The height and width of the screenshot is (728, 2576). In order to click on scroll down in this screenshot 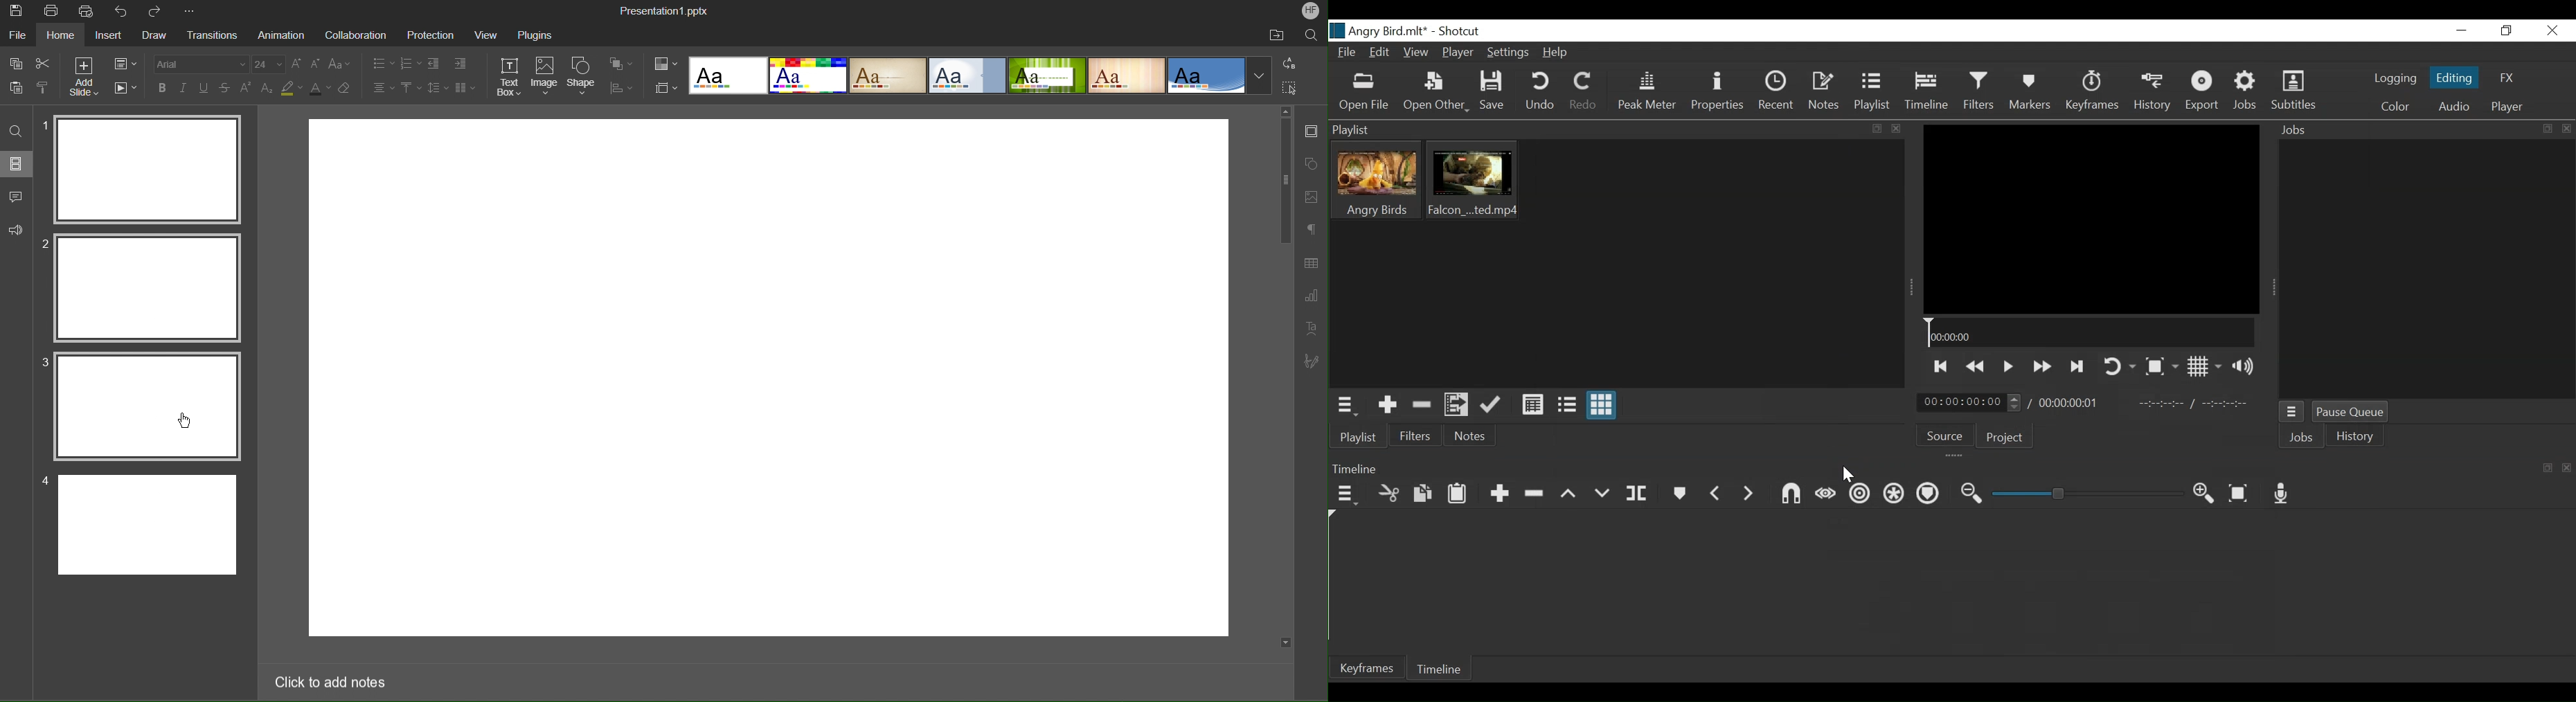, I will do `click(1284, 643)`.